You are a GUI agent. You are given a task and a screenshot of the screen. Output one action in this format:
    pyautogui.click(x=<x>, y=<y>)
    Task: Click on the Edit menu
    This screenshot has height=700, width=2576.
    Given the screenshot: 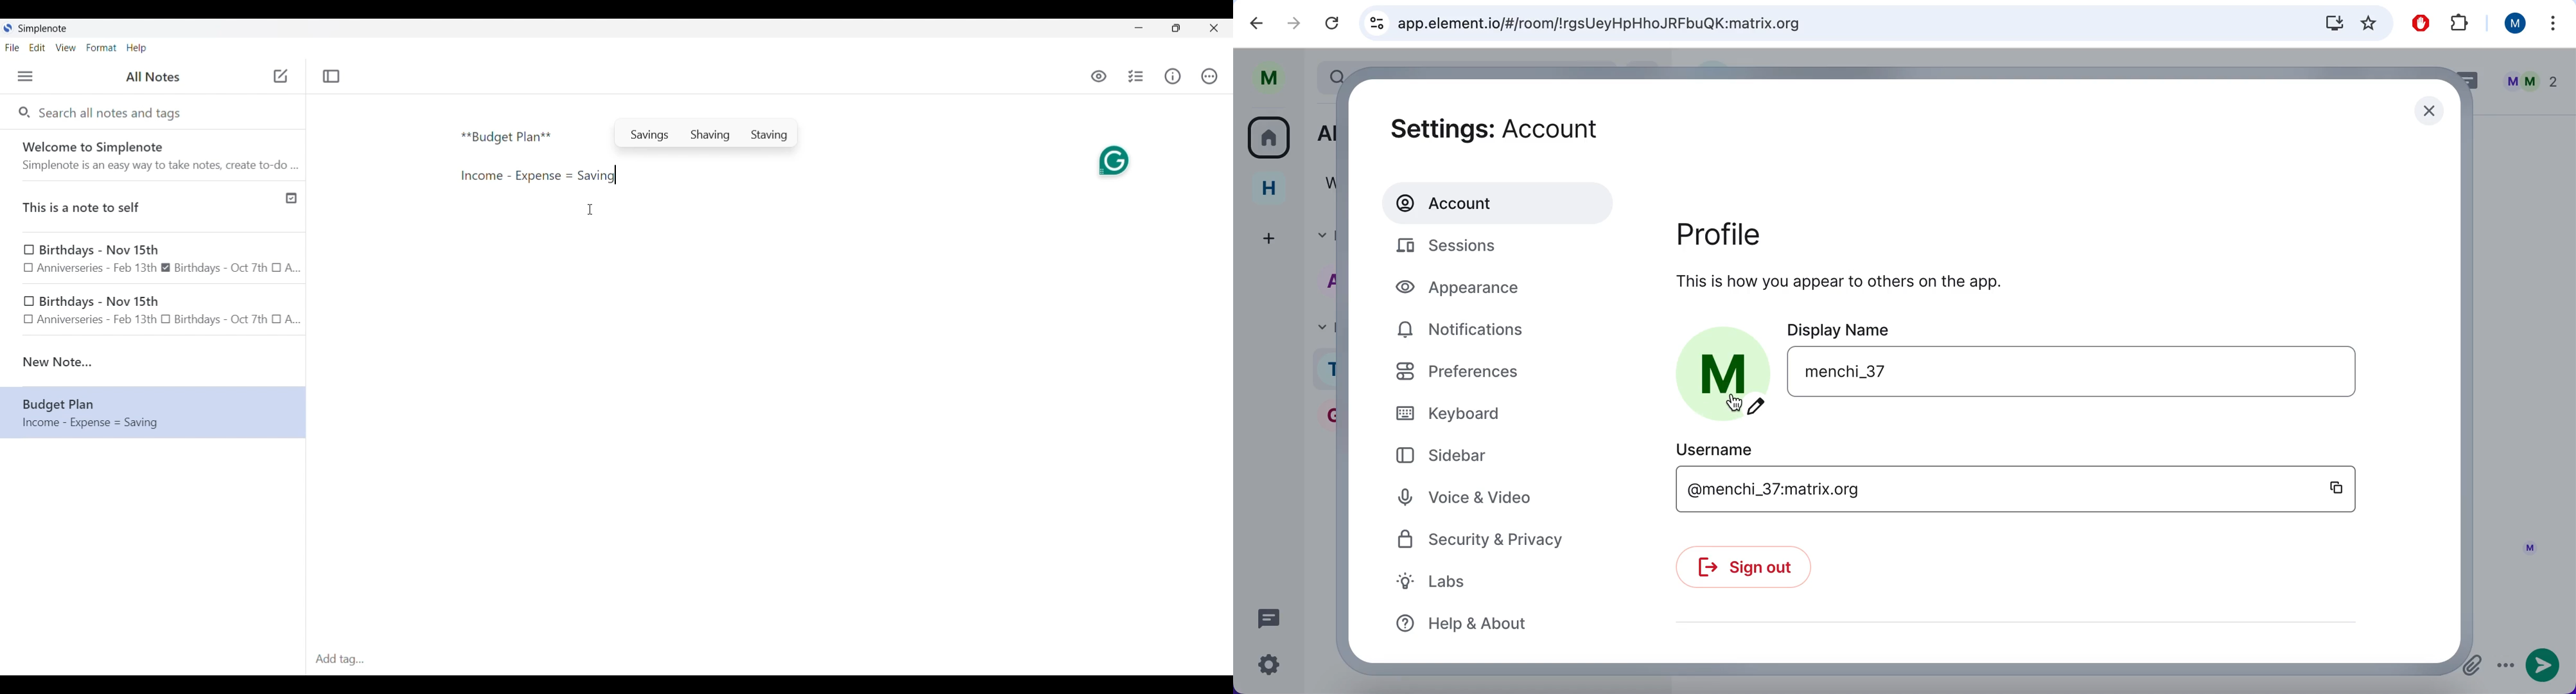 What is the action you would take?
    pyautogui.click(x=38, y=47)
    